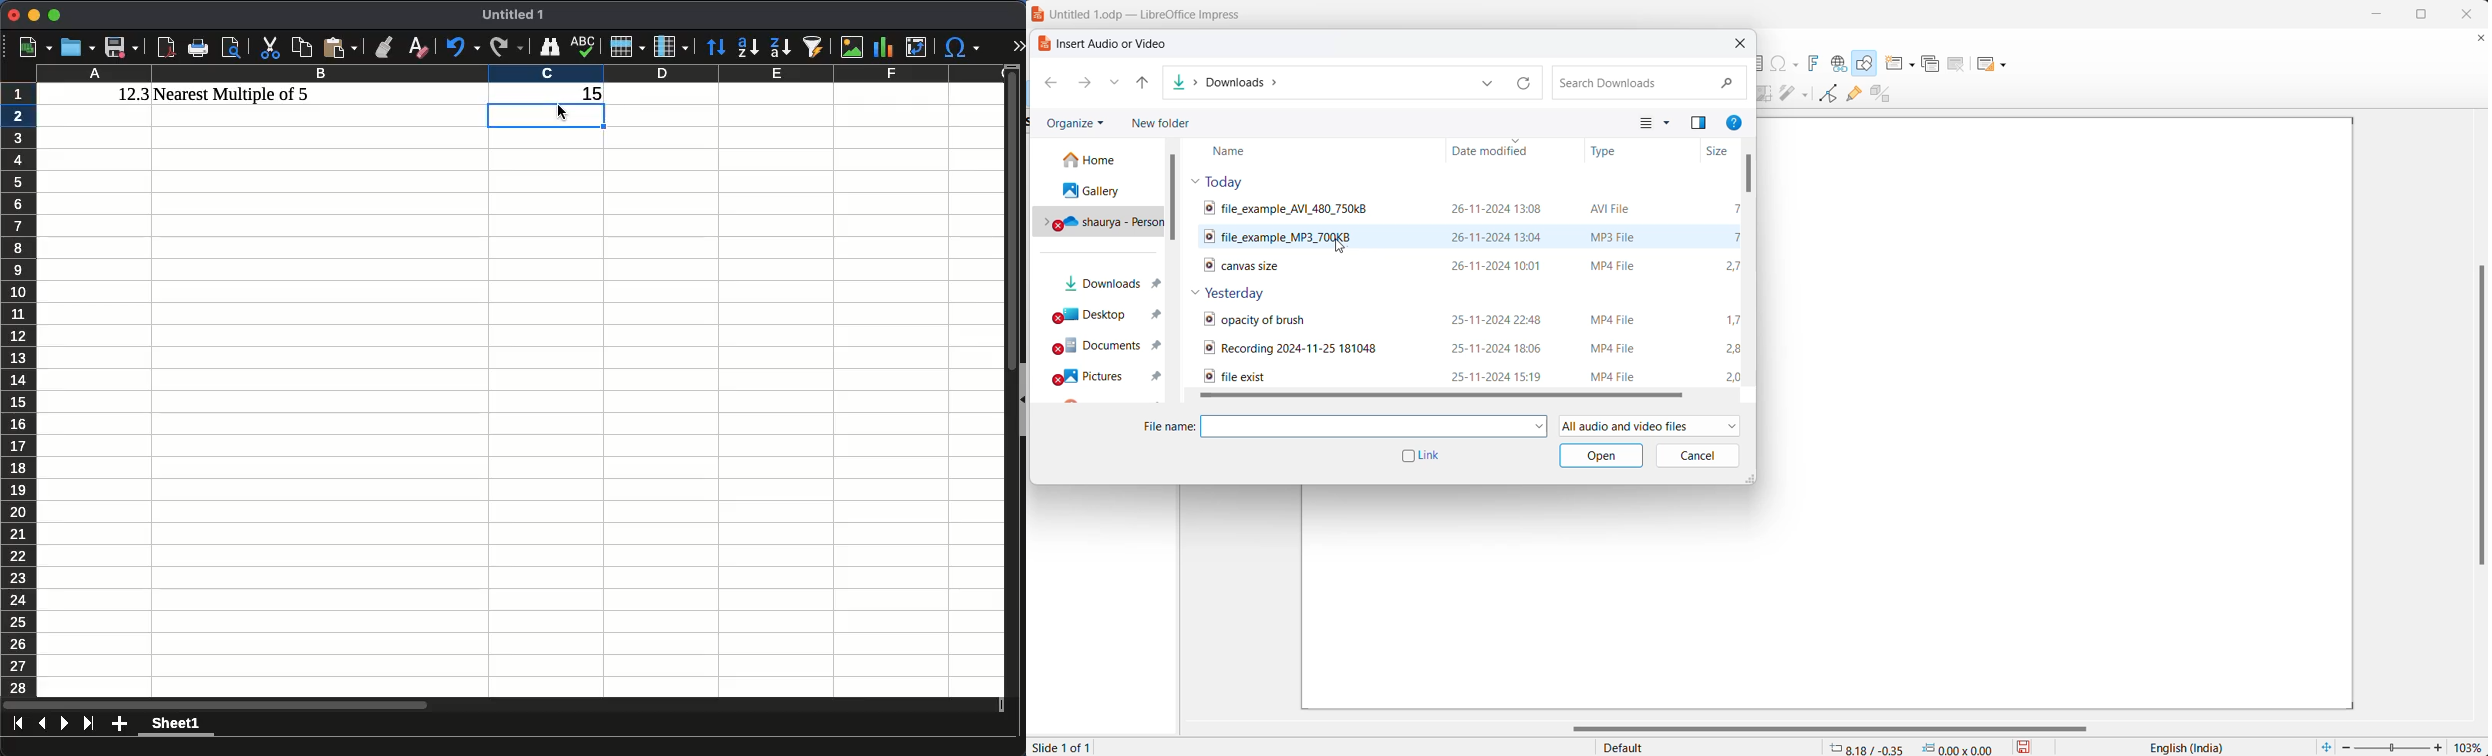 This screenshot has width=2492, height=756. I want to click on video type format, so click(1618, 347).